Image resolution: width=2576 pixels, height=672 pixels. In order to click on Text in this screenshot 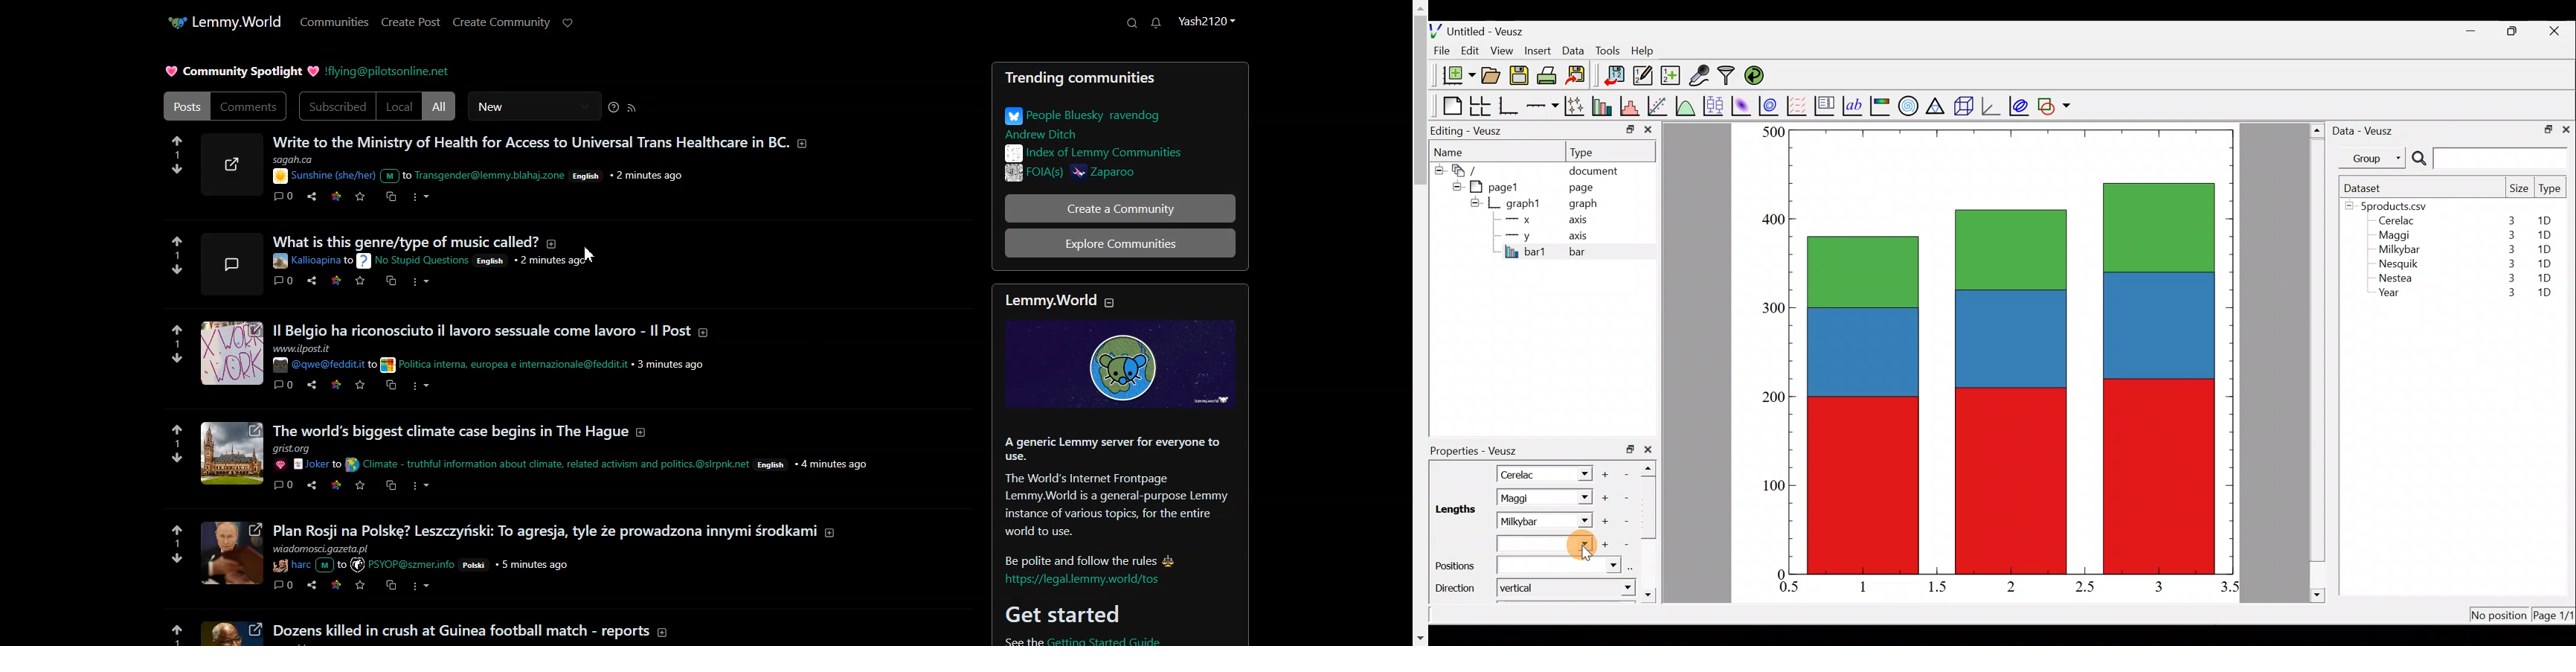, I will do `click(529, 141)`.